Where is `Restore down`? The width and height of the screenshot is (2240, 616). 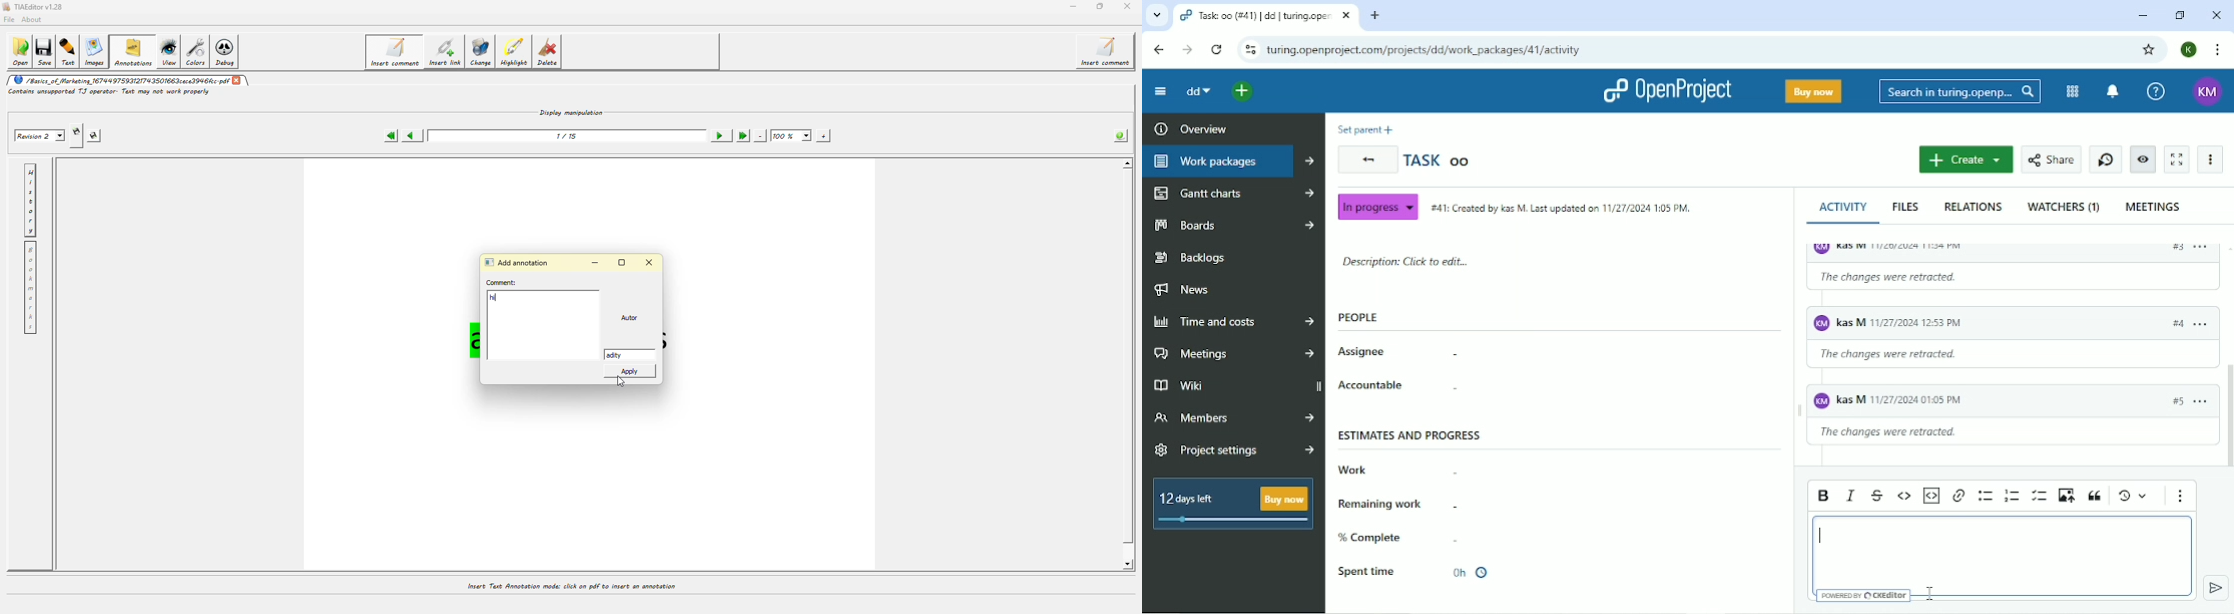
Restore down is located at coordinates (2181, 16).